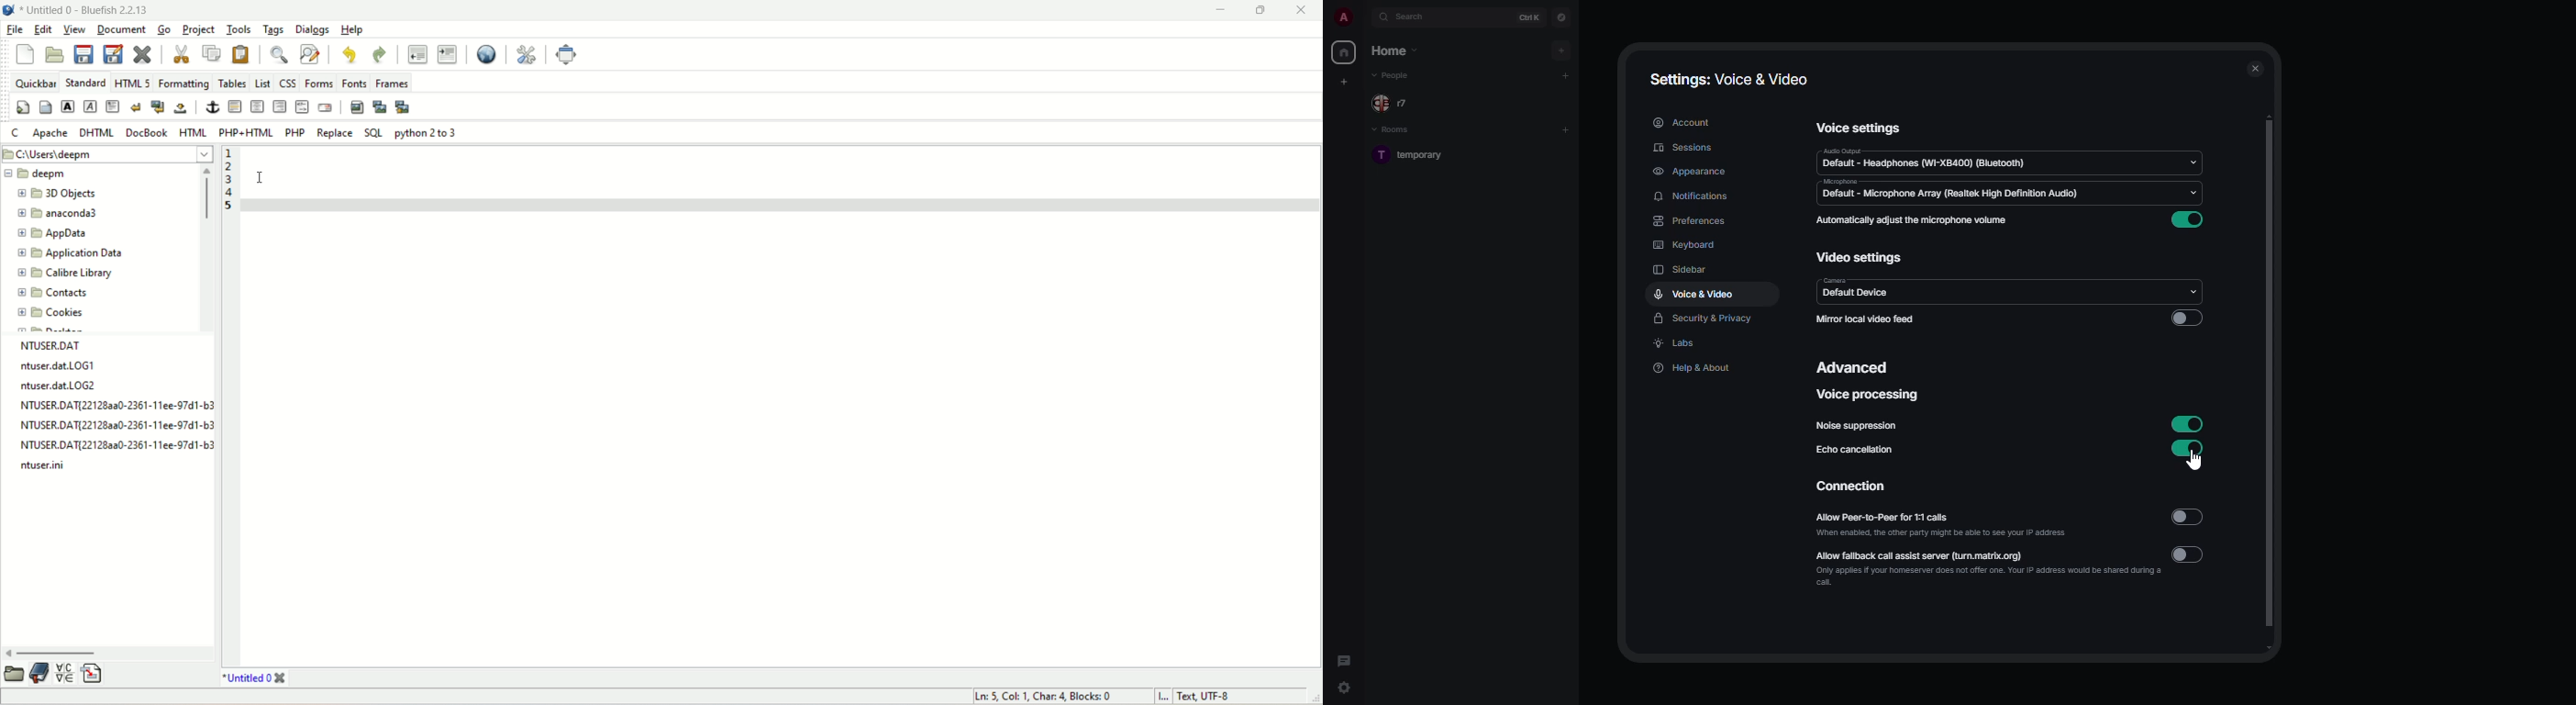 Image resolution: width=2576 pixels, height=728 pixels. I want to click on create new space, so click(1344, 81).